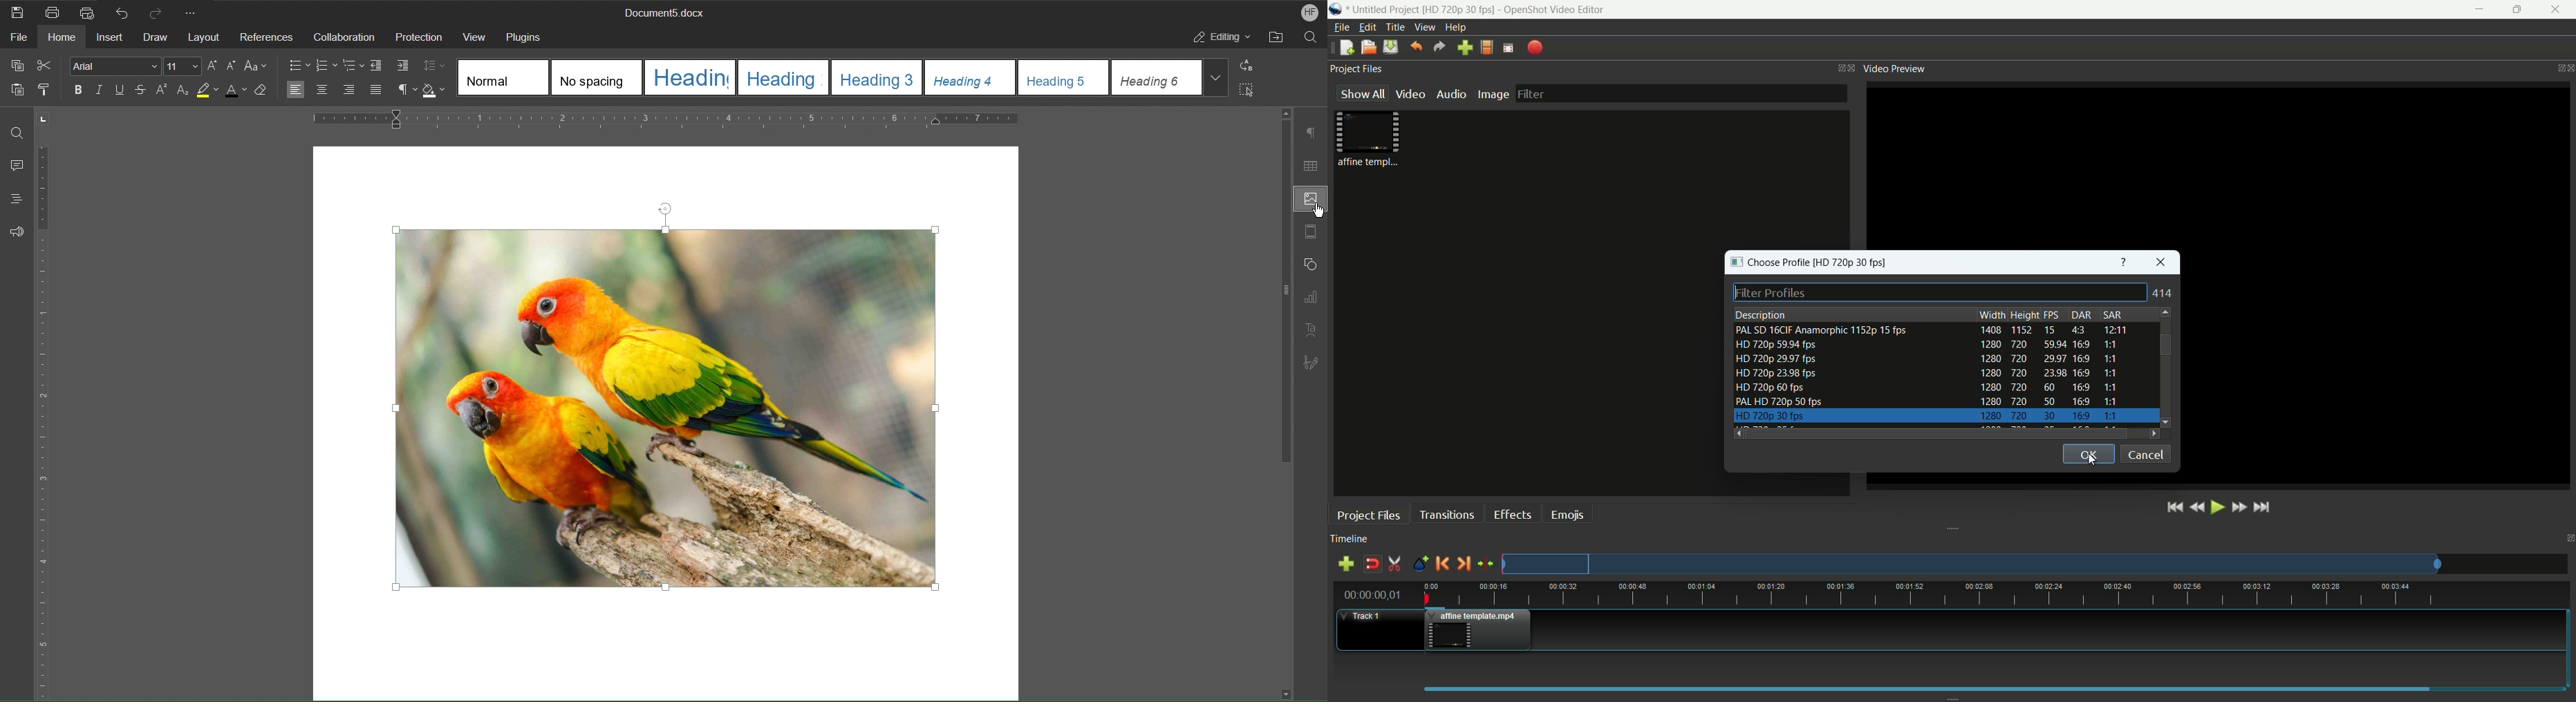 Image resolution: width=2576 pixels, height=728 pixels. Describe the element at coordinates (392, 66) in the screenshot. I see `Indents` at that location.